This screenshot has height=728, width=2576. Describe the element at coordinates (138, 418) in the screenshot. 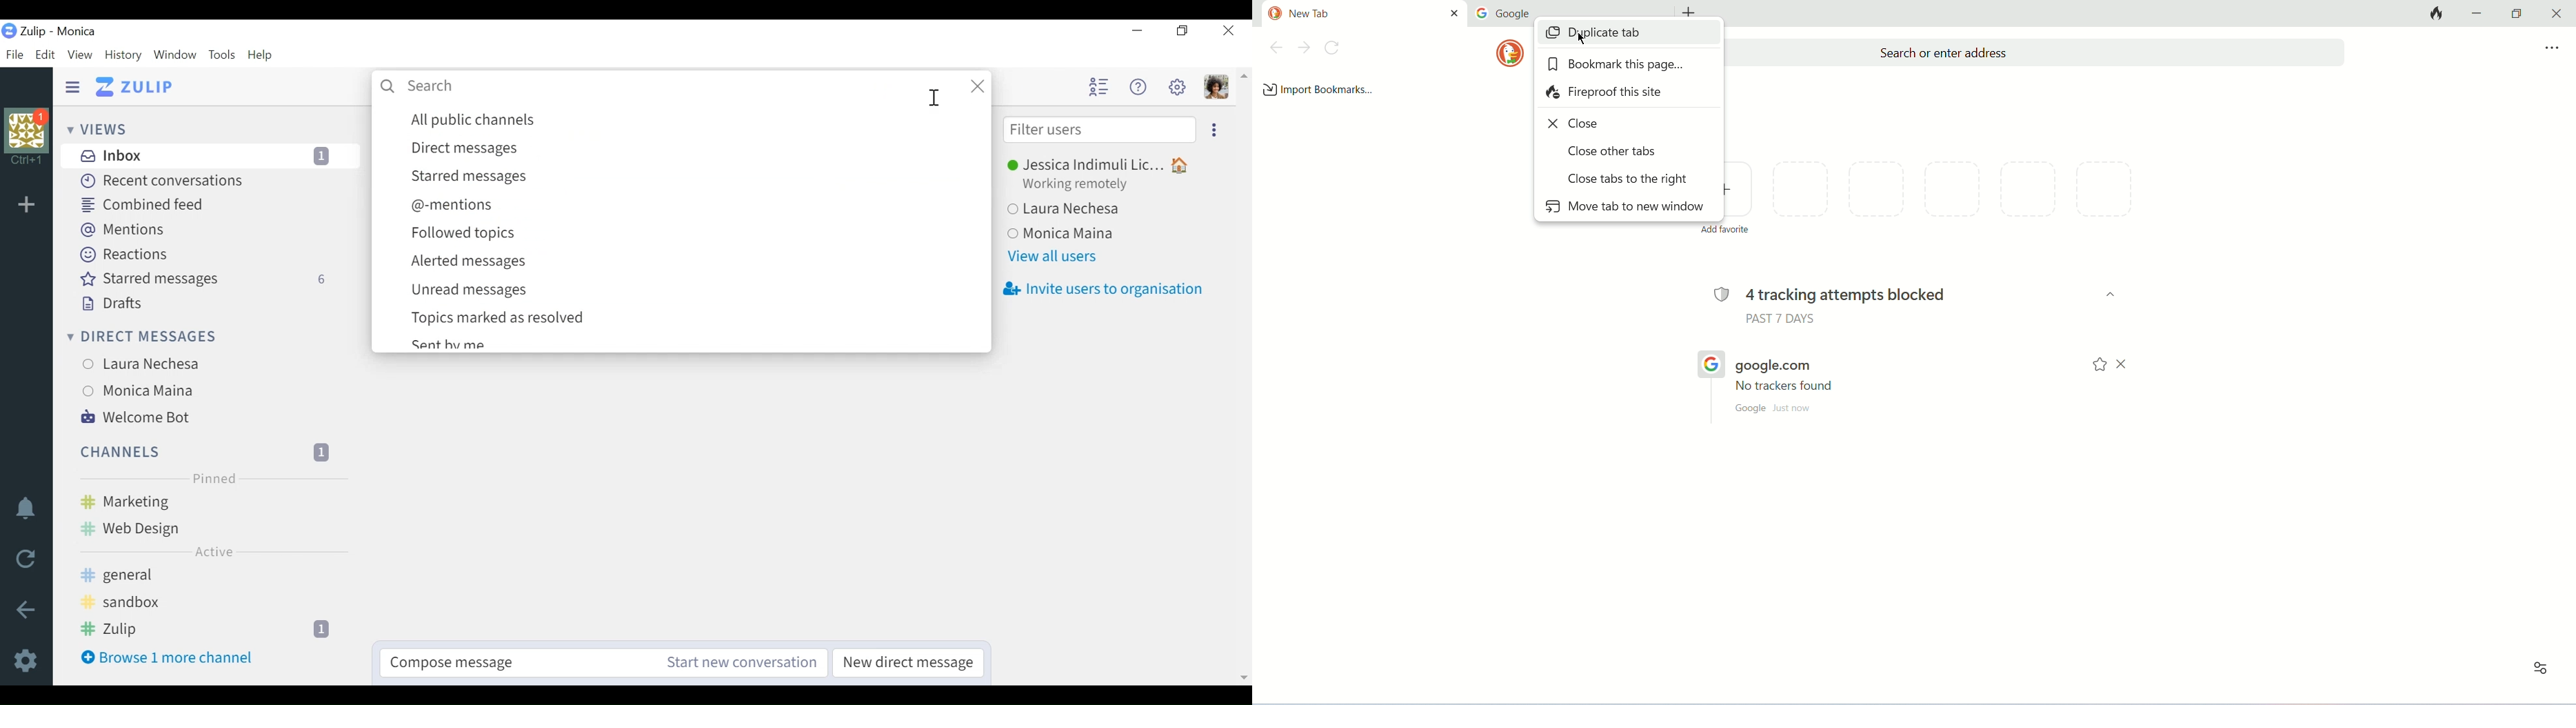

I see `Welcome Bot` at that location.